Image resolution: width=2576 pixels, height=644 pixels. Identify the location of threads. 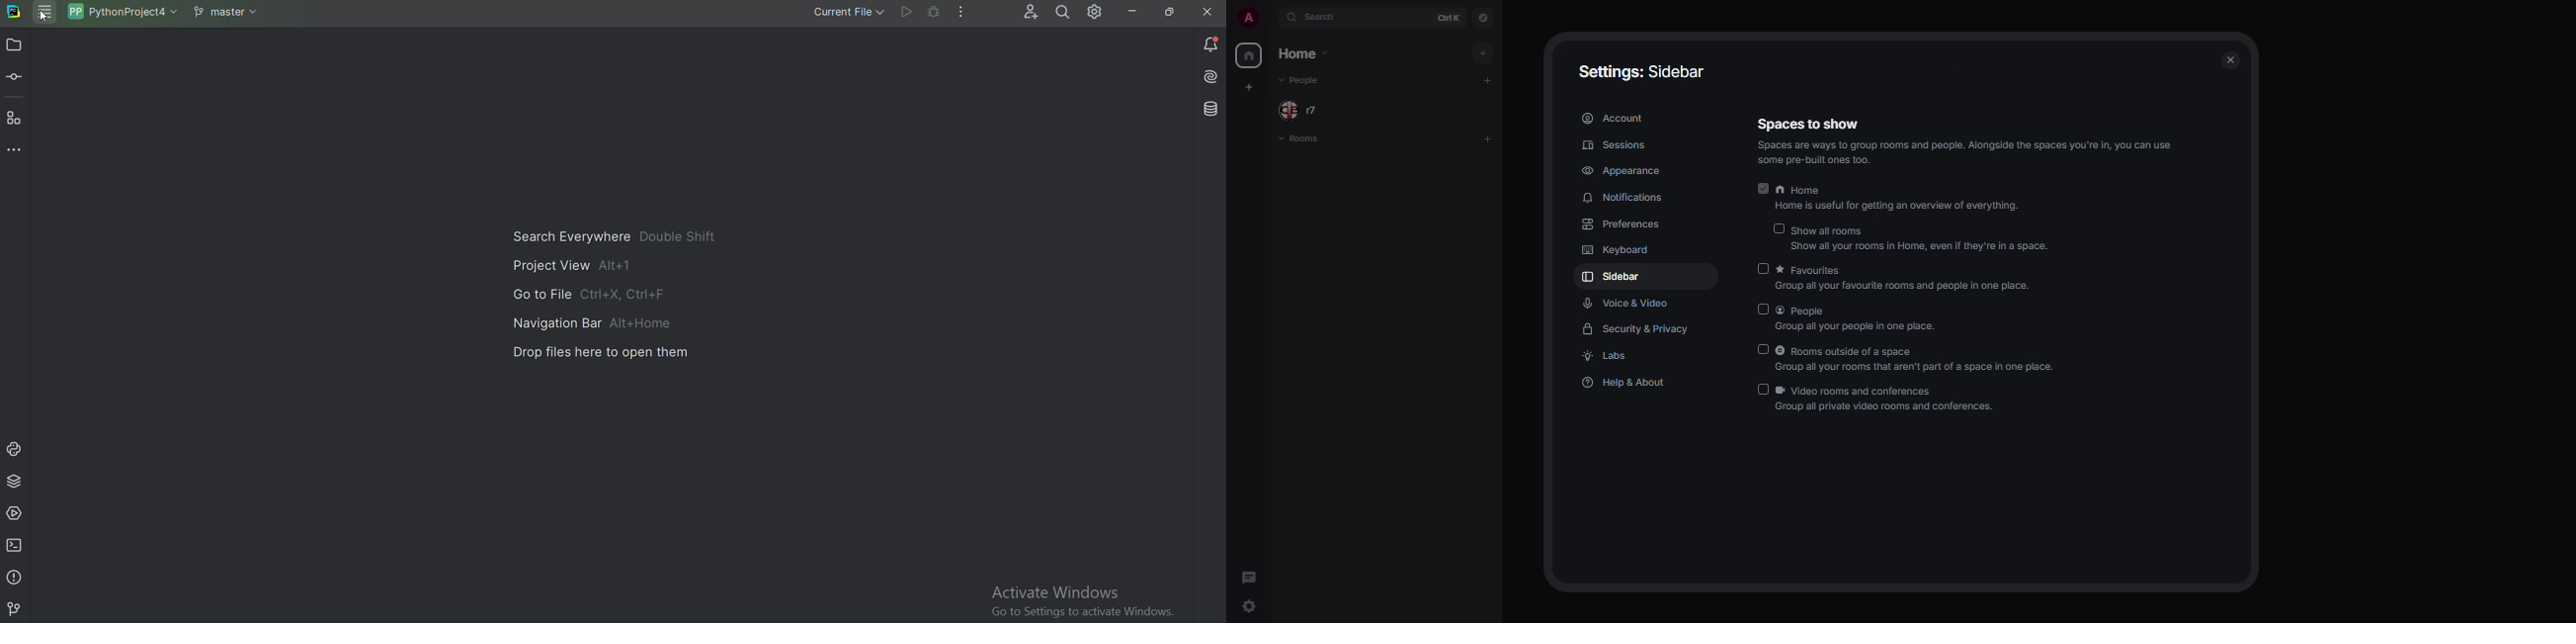
(1250, 578).